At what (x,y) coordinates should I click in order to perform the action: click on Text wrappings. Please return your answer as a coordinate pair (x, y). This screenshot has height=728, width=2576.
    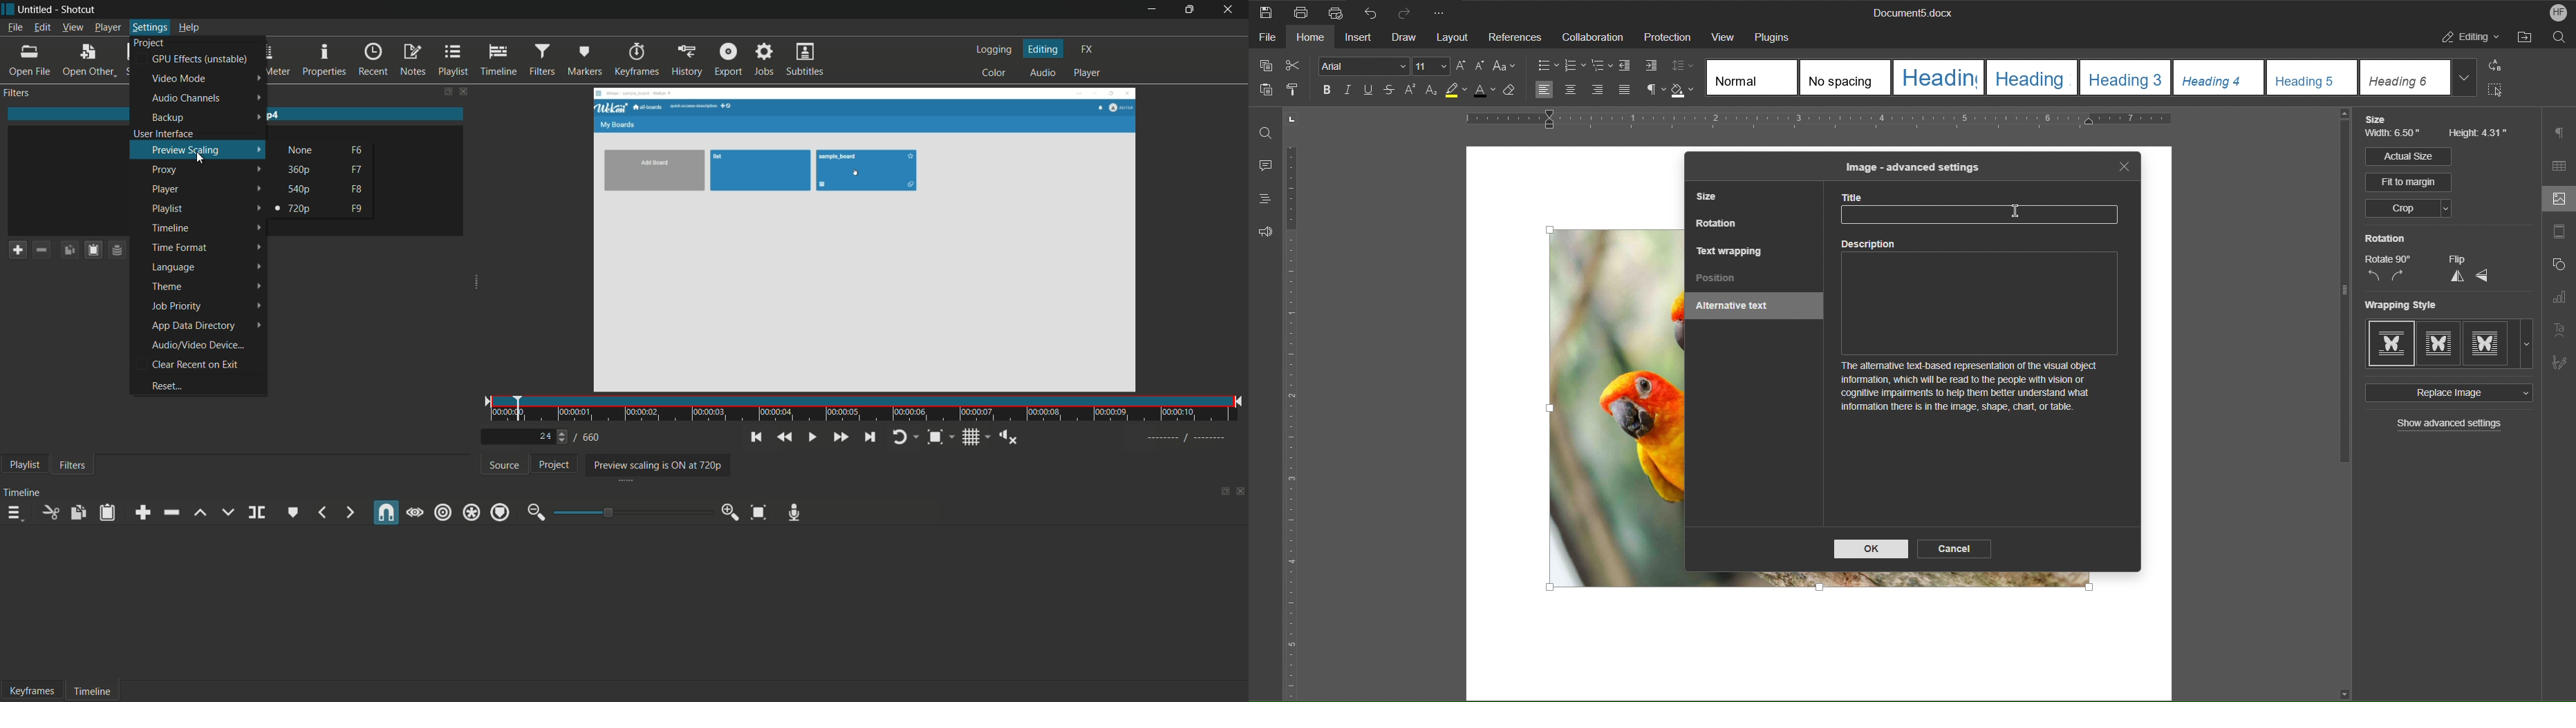
    Looking at the image, I should click on (1730, 250).